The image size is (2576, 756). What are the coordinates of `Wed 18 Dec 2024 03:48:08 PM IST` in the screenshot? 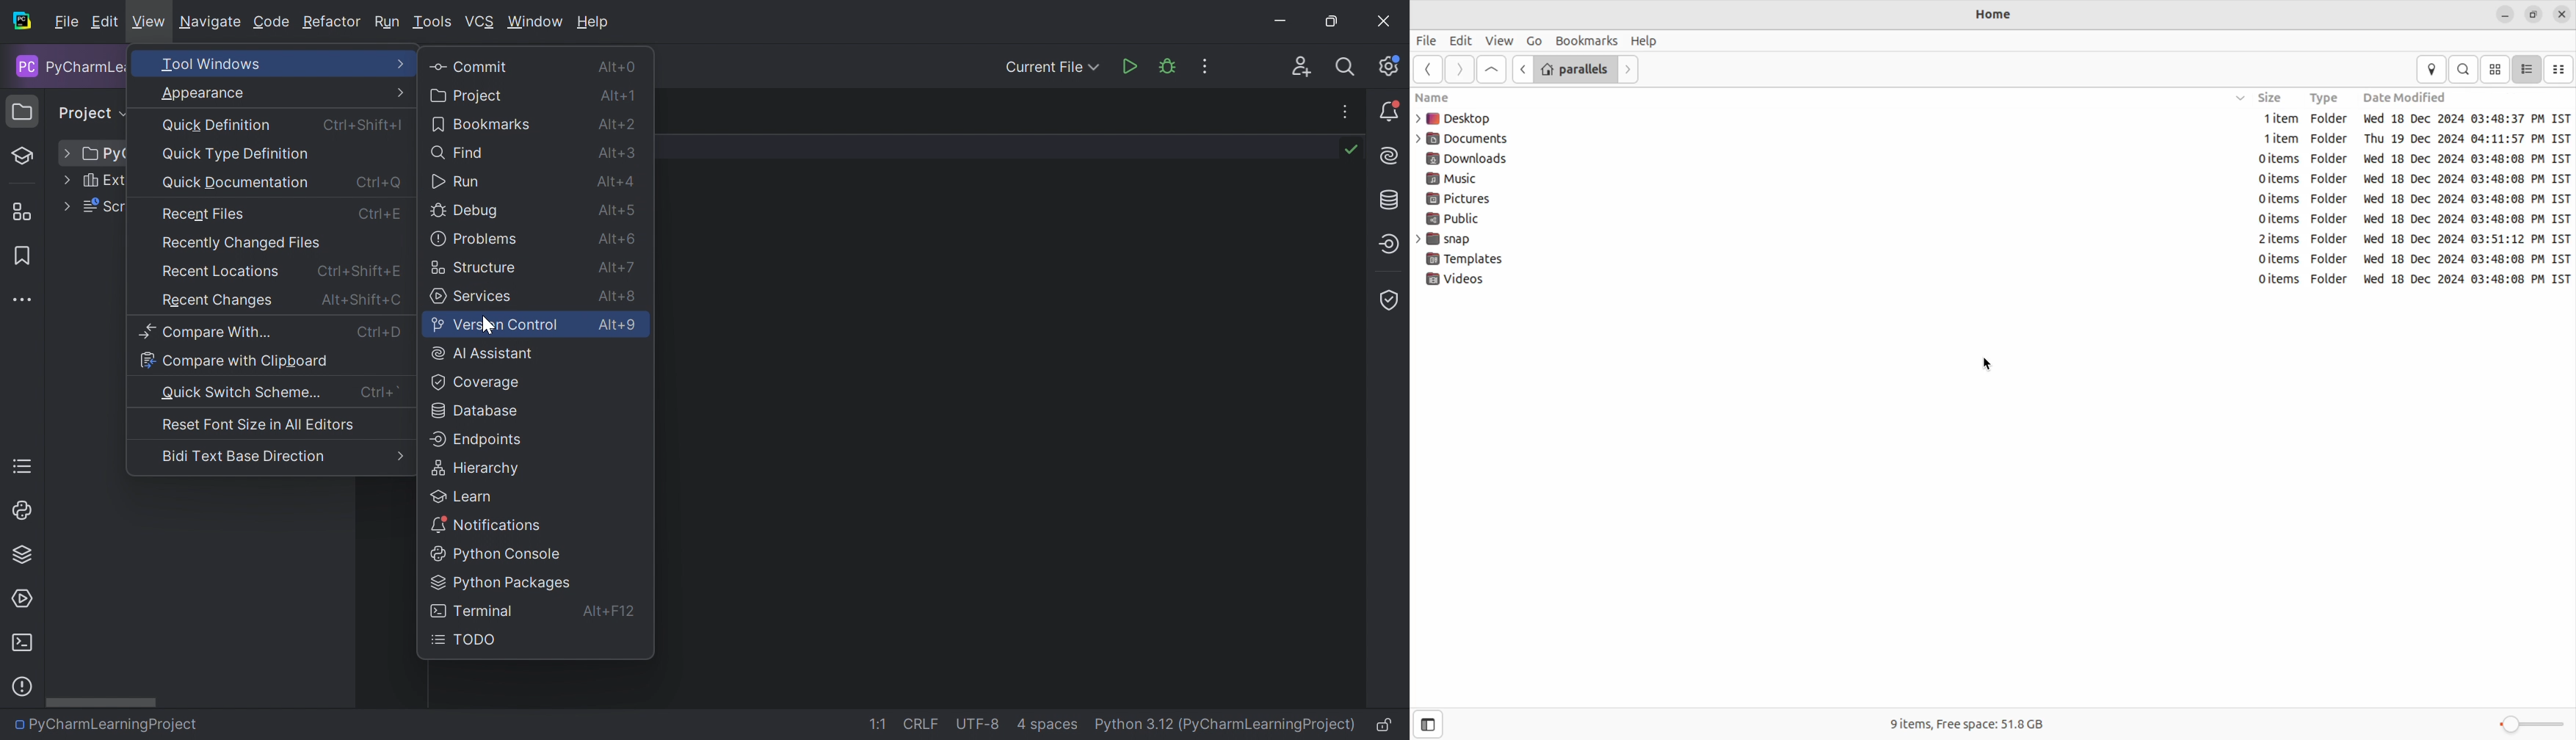 It's located at (2467, 199).